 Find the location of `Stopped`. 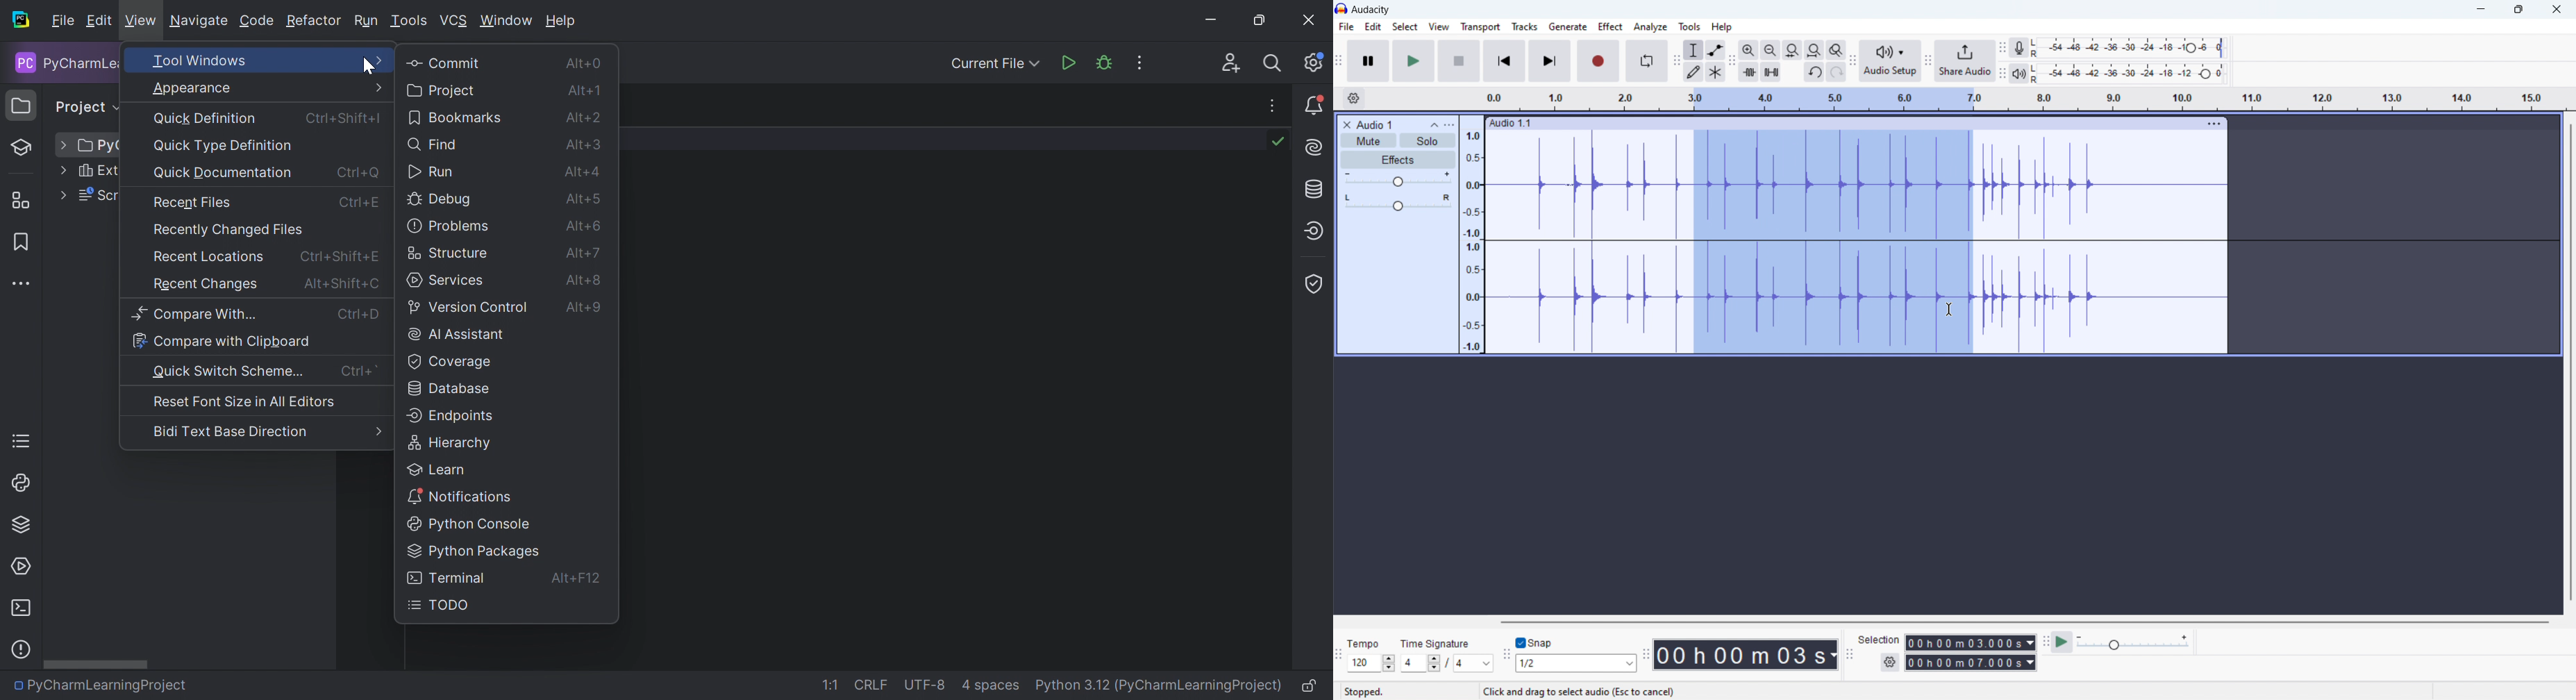

Stopped is located at coordinates (1364, 691).